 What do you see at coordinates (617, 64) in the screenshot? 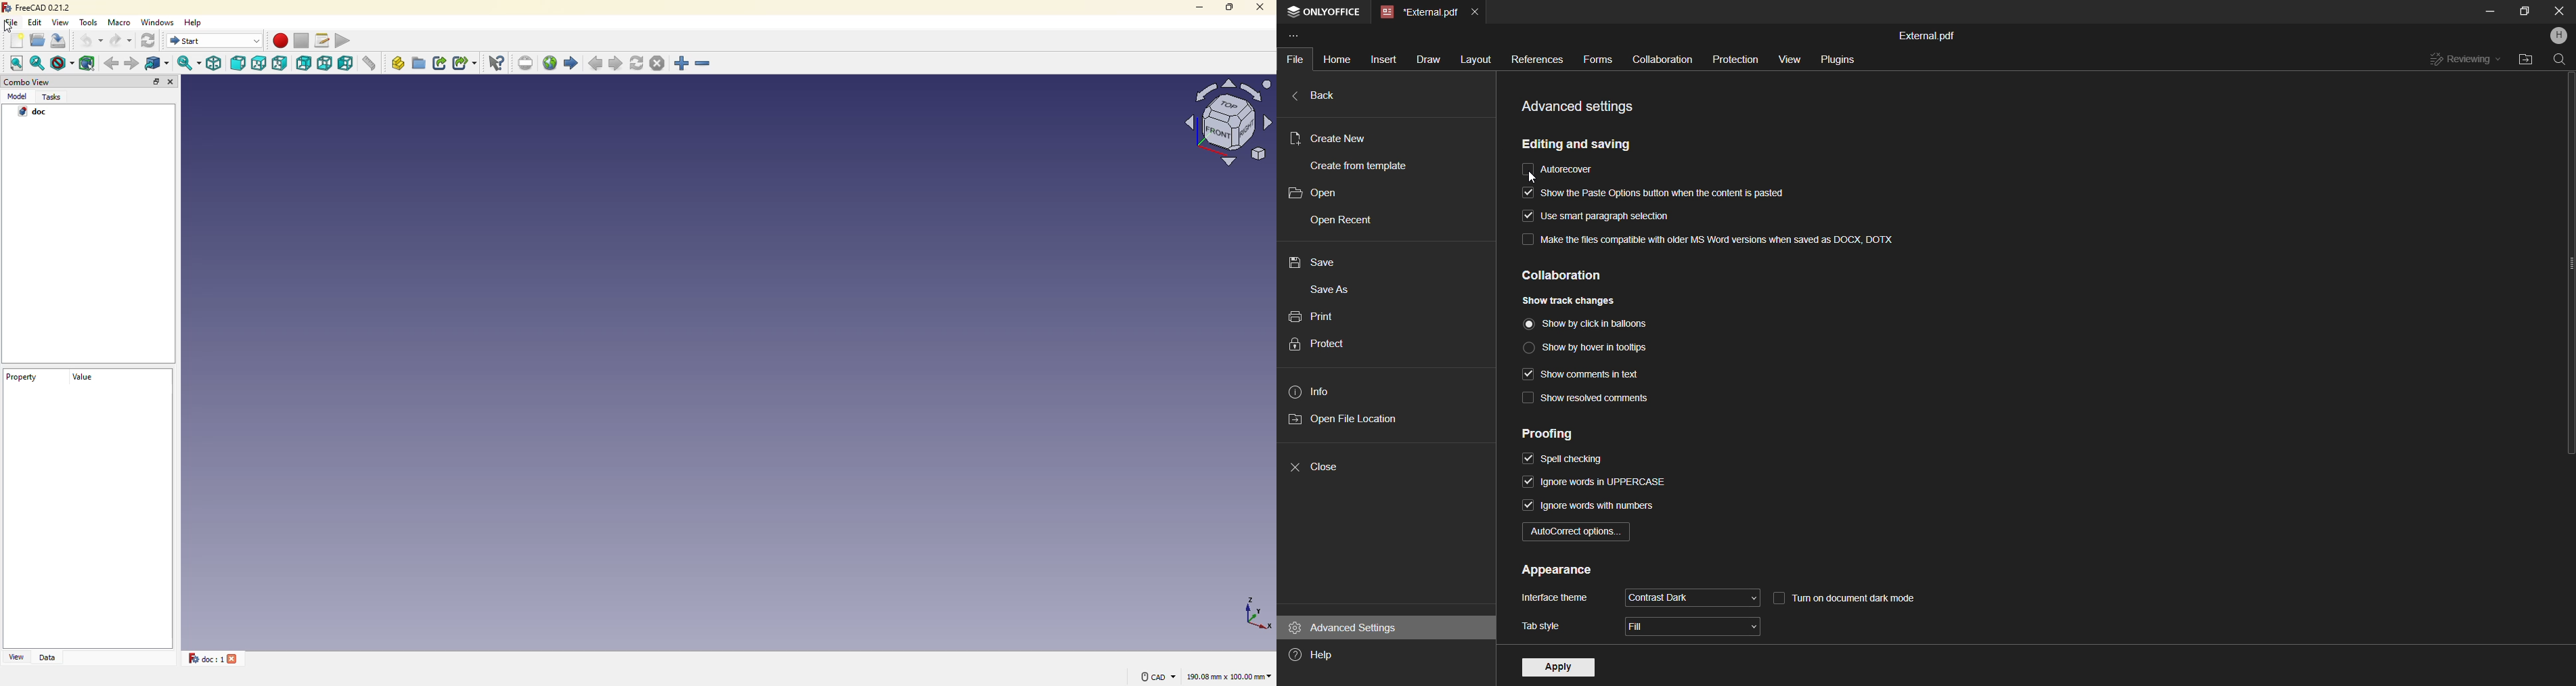
I see `next page` at bounding box center [617, 64].